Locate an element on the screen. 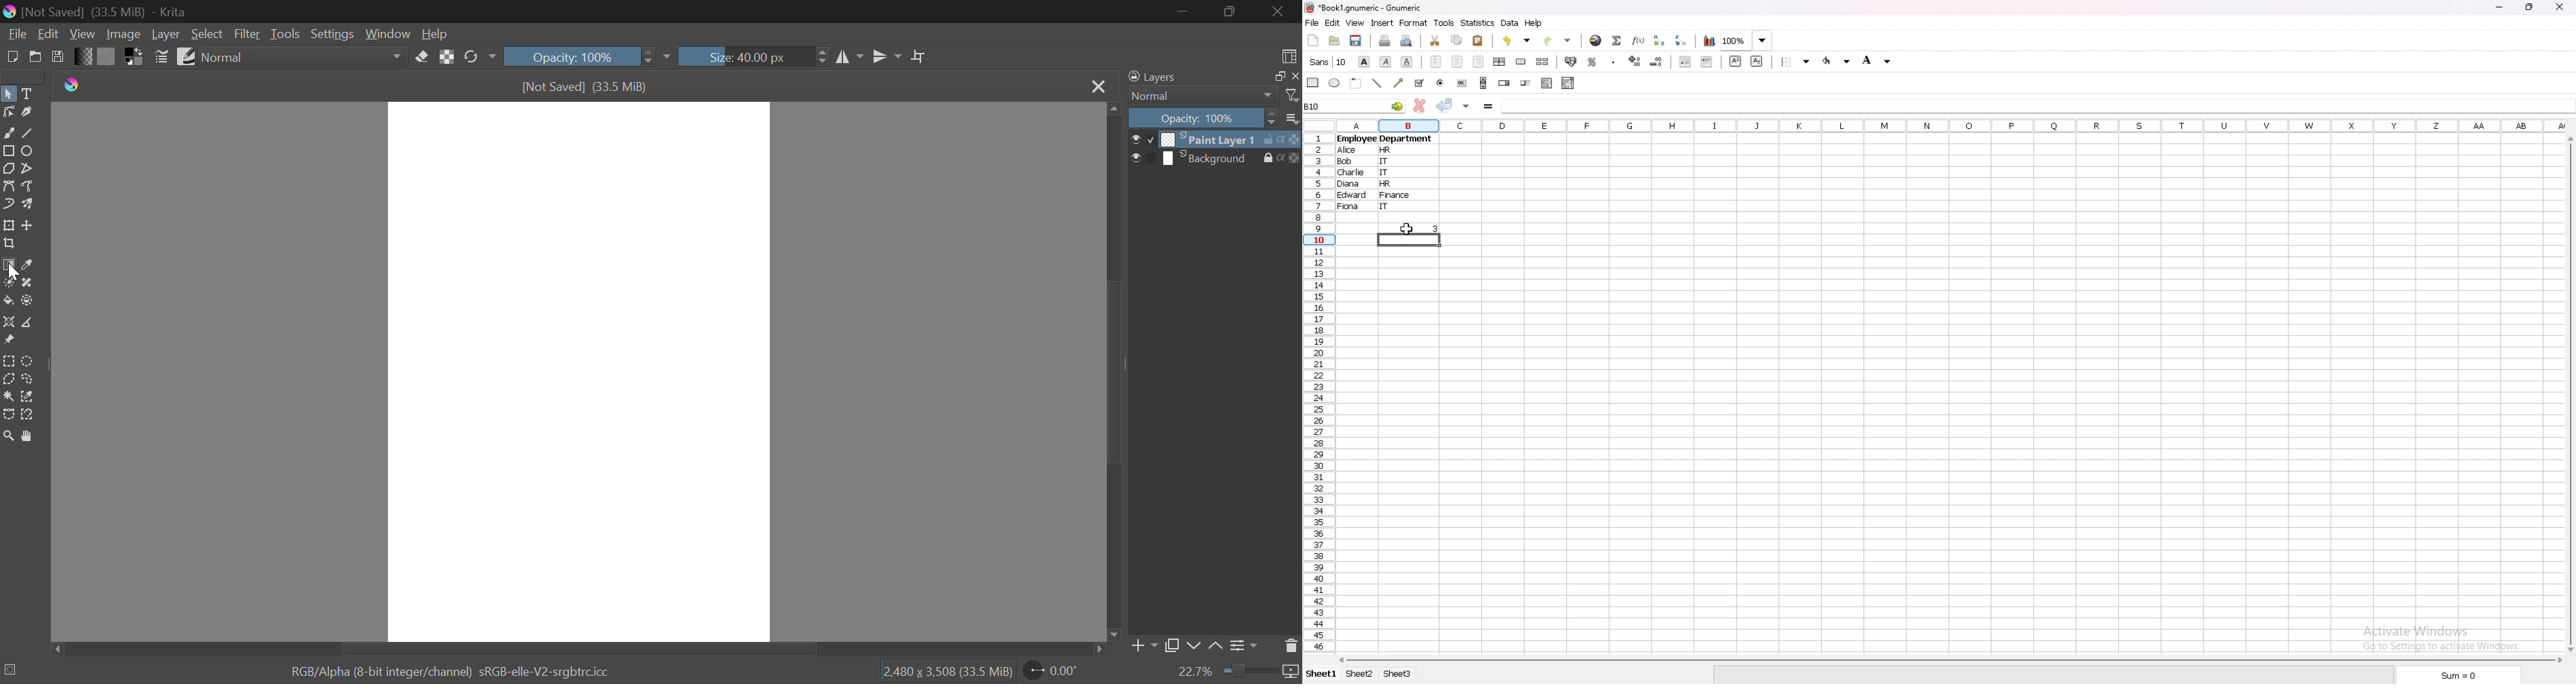 The image size is (2576, 700). thousands separator is located at coordinates (1614, 61).